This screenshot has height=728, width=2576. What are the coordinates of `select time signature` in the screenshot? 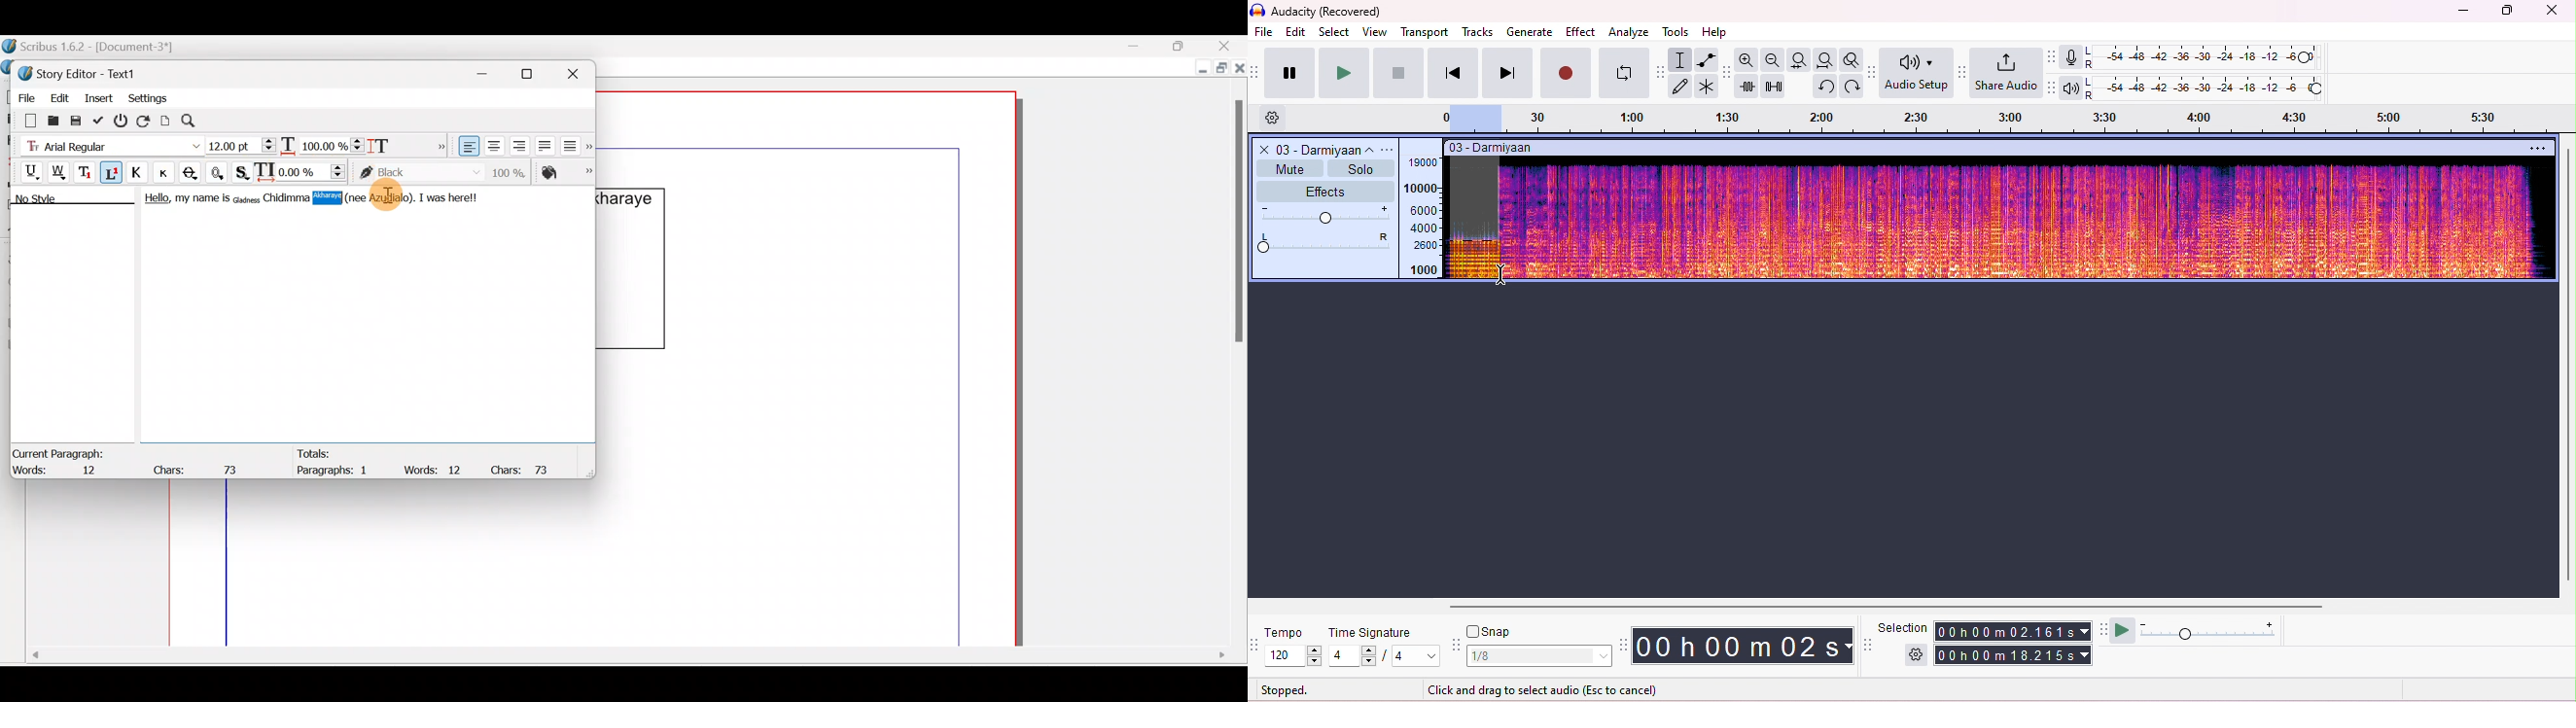 It's located at (1383, 656).